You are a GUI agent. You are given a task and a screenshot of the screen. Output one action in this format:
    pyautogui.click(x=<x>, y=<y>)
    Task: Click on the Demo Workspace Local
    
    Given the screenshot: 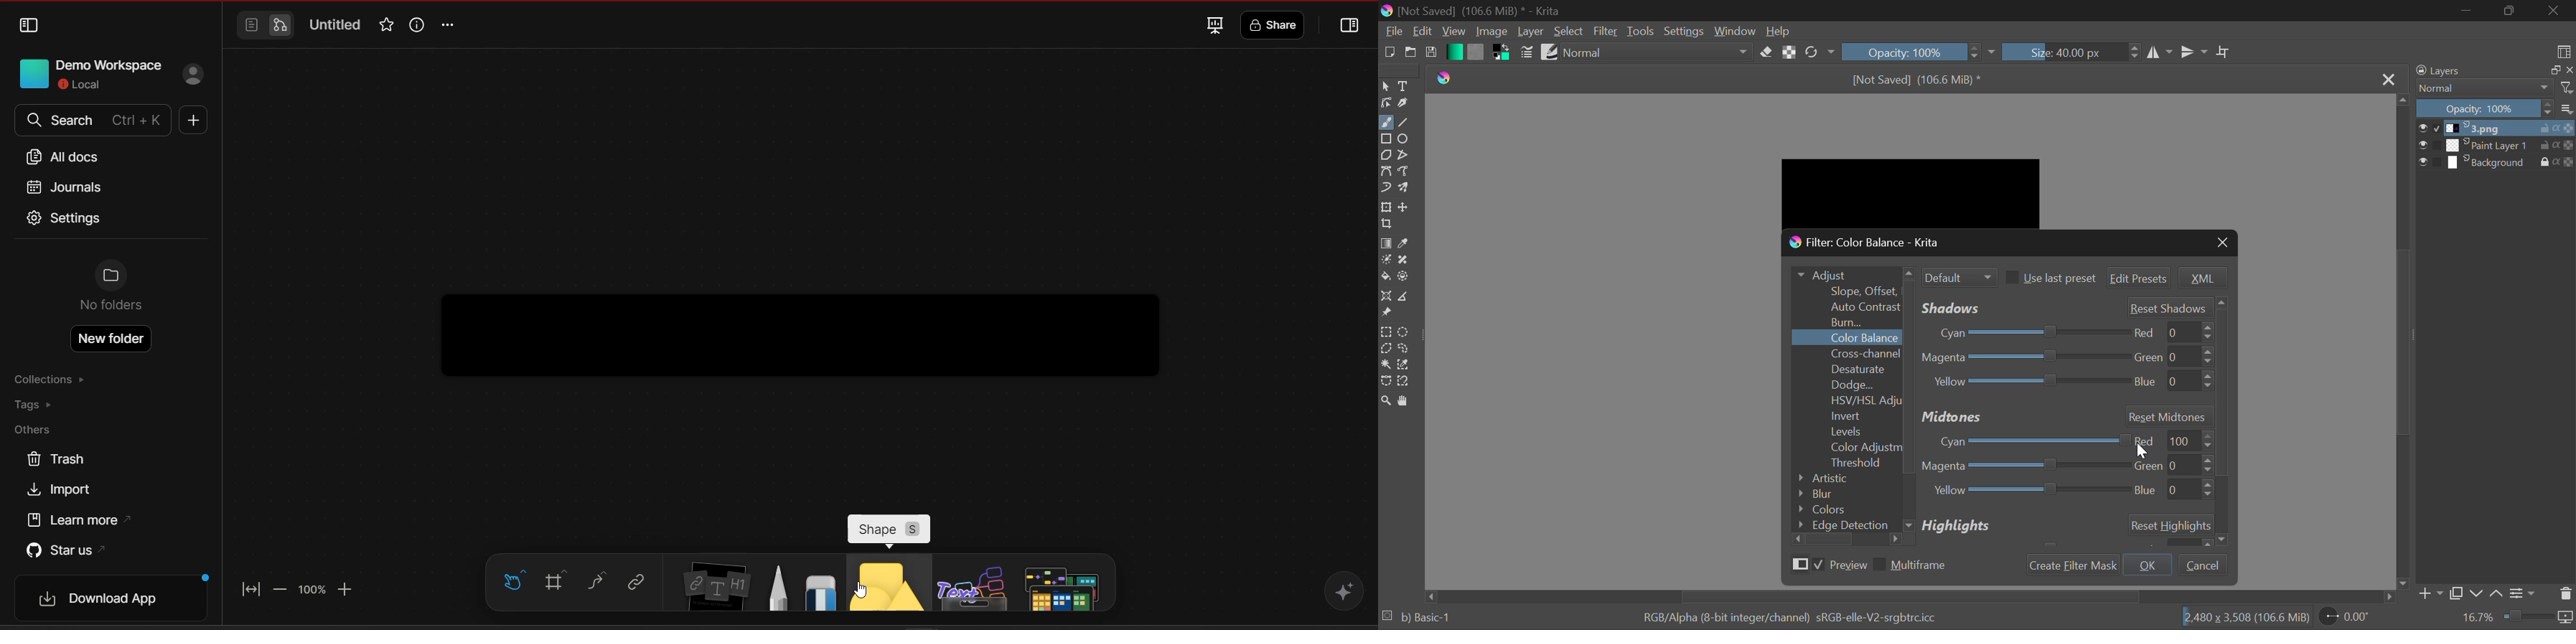 What is the action you would take?
    pyautogui.click(x=85, y=72)
    